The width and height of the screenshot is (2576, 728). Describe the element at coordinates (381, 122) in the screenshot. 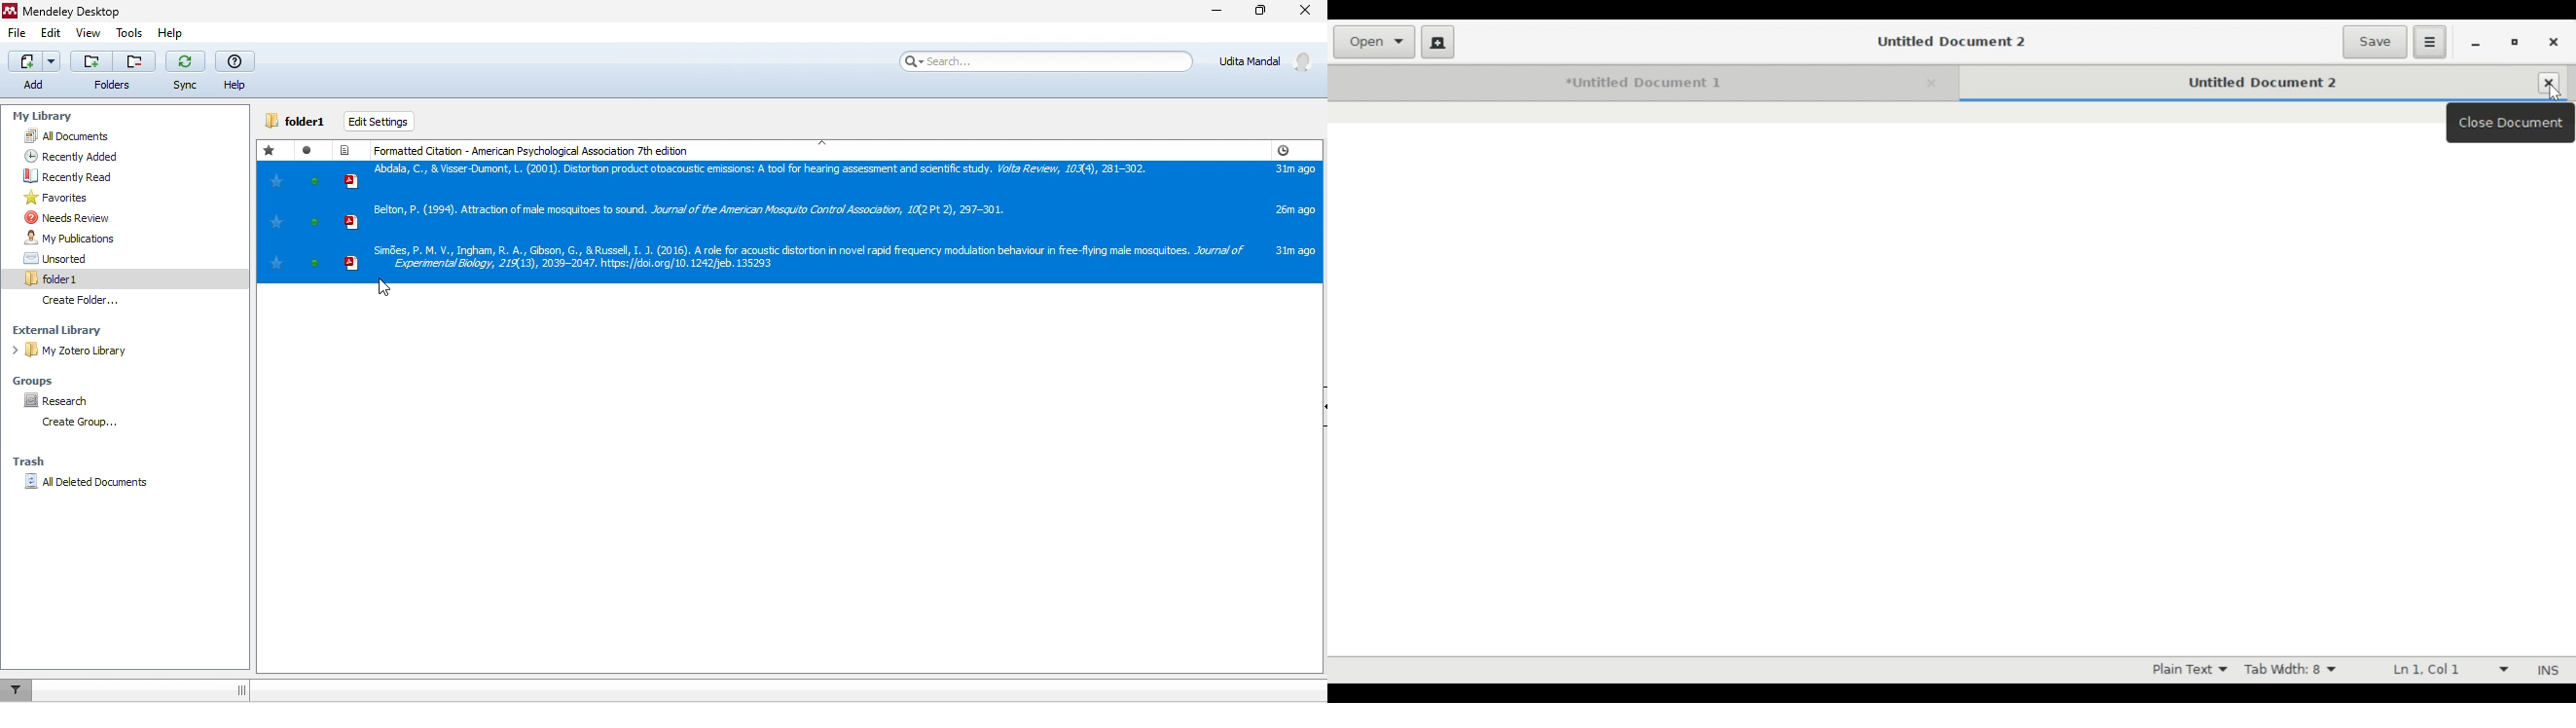

I see `edit settings` at that location.